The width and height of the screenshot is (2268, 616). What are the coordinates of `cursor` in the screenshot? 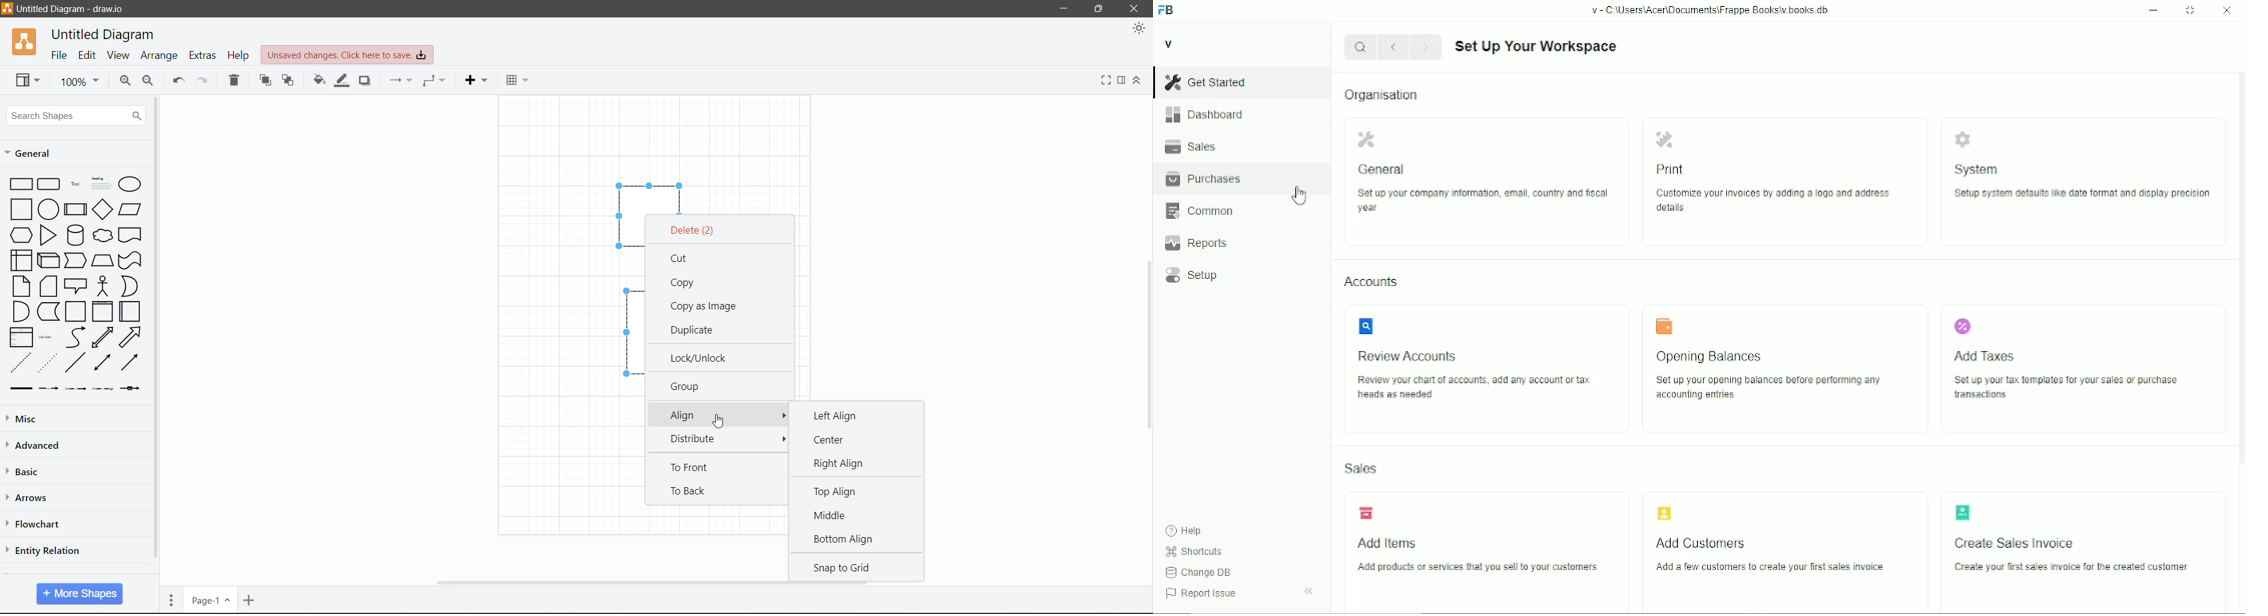 It's located at (1300, 196).